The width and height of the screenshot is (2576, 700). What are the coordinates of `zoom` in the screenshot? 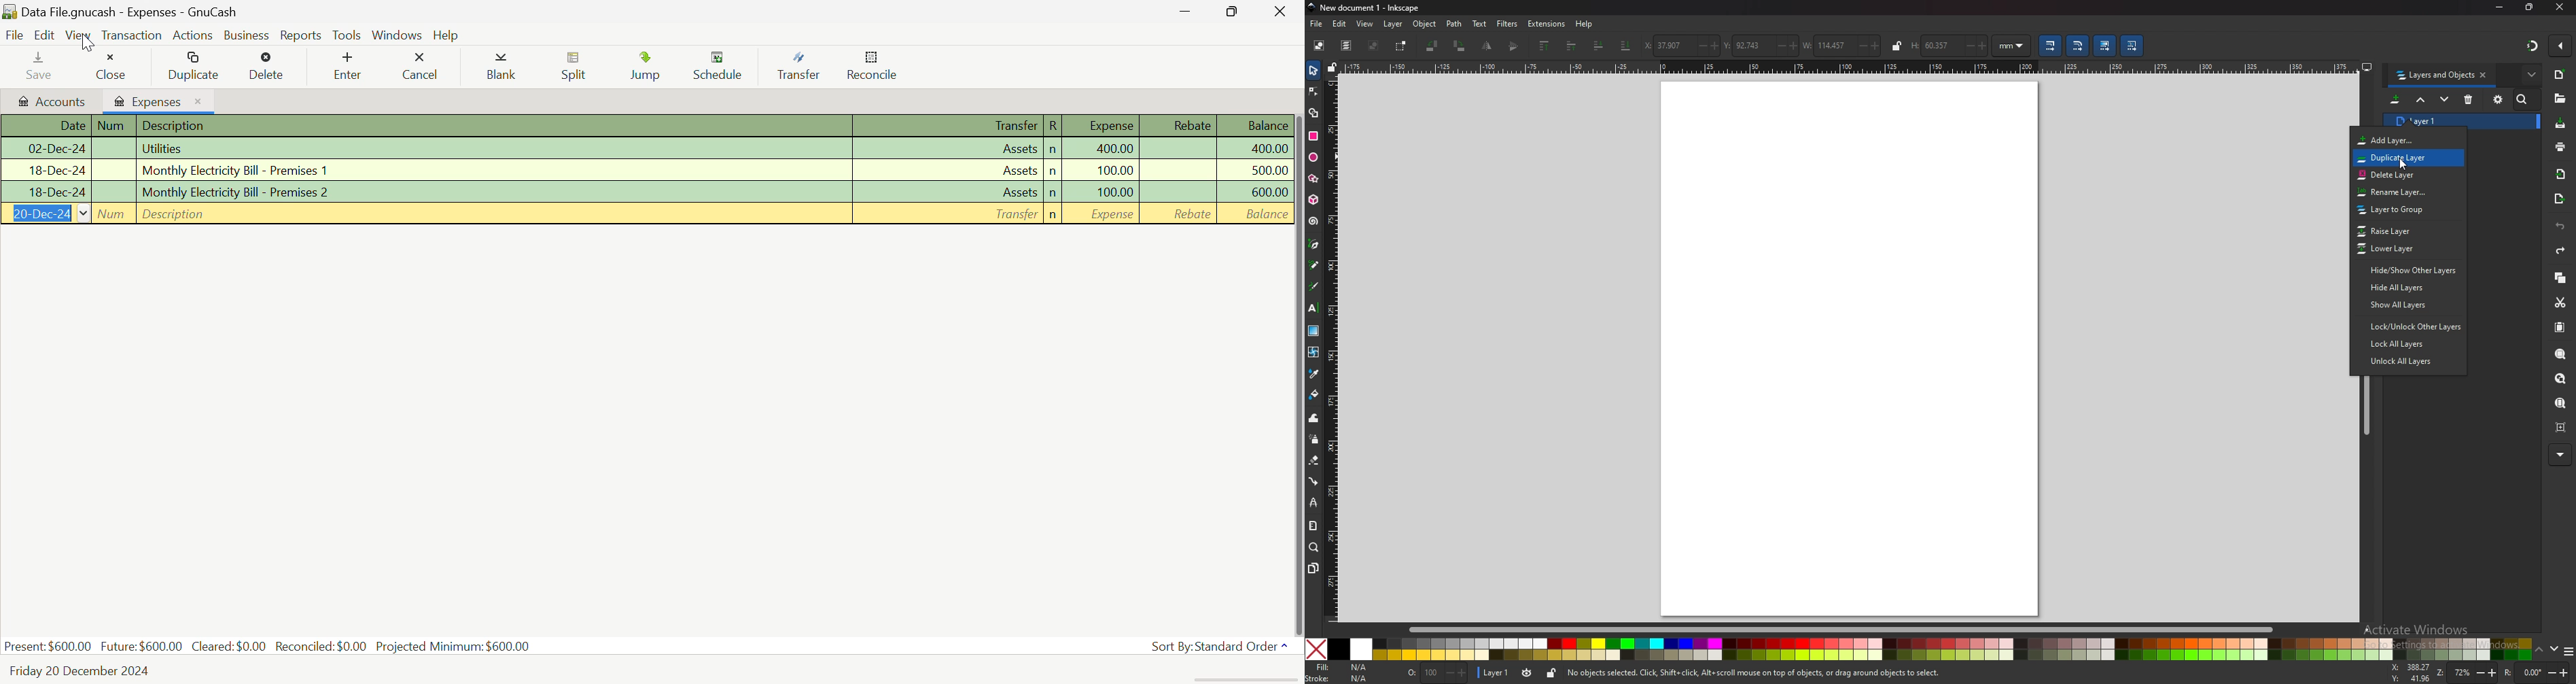 It's located at (1314, 547).